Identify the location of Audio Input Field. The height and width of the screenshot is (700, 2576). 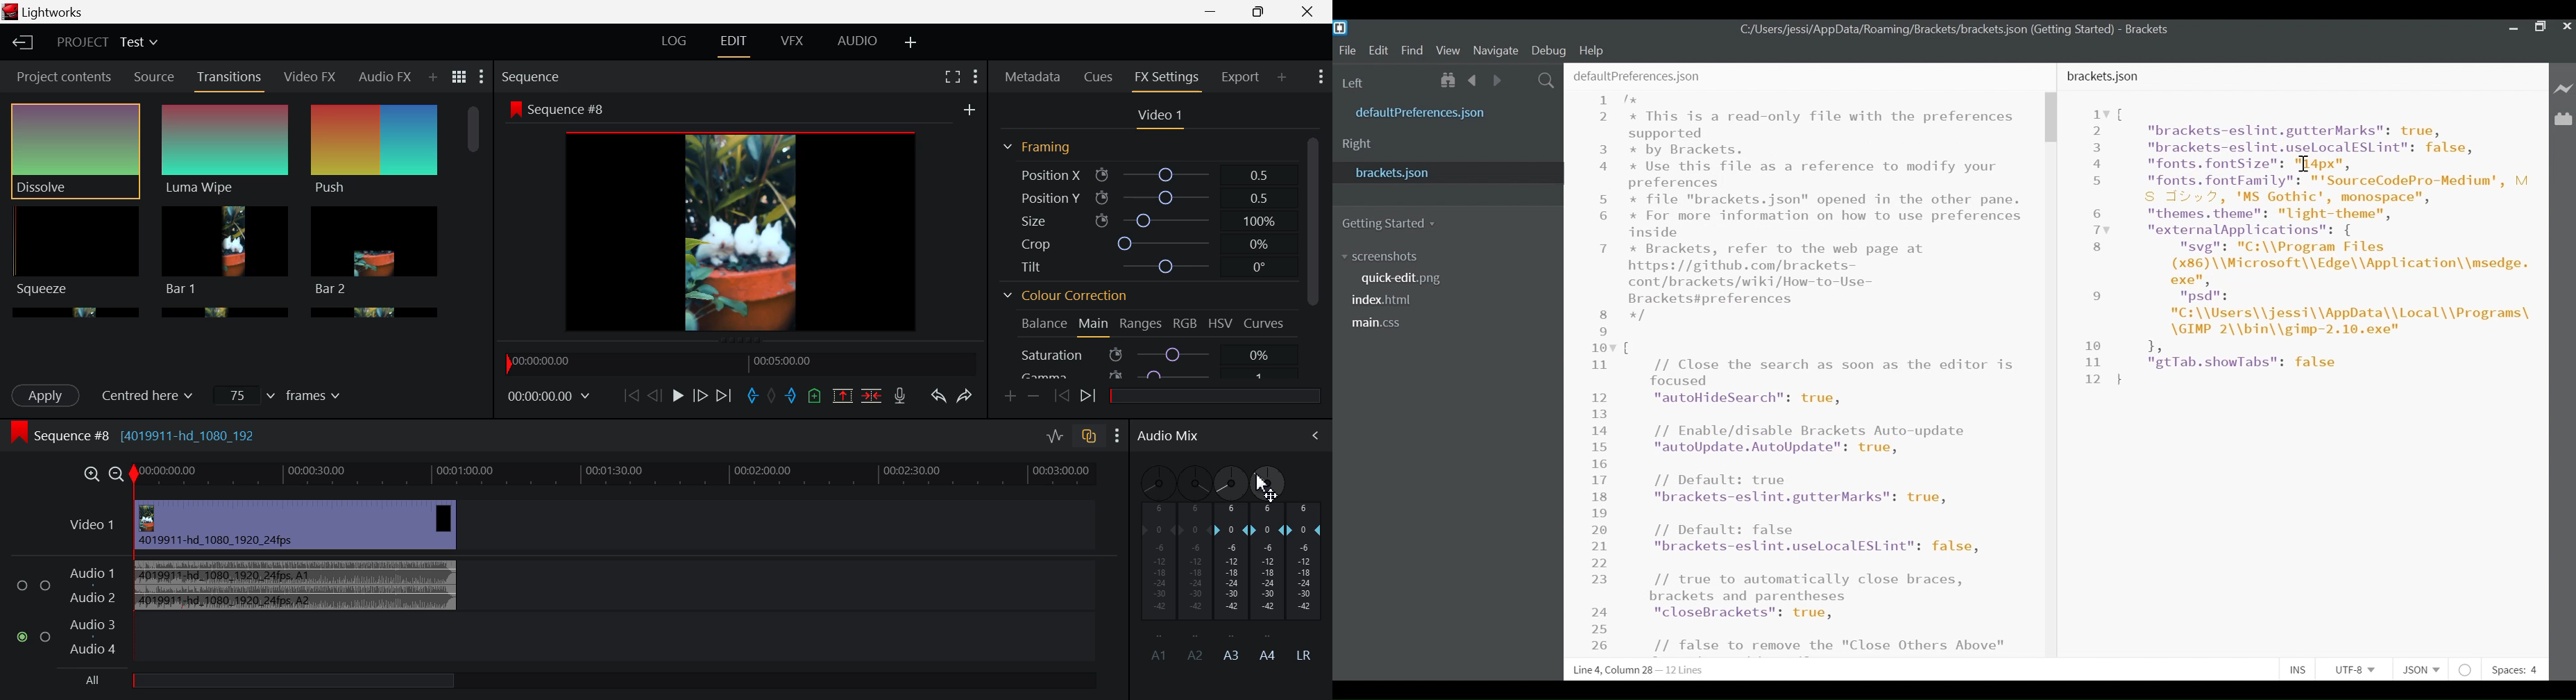
(566, 608).